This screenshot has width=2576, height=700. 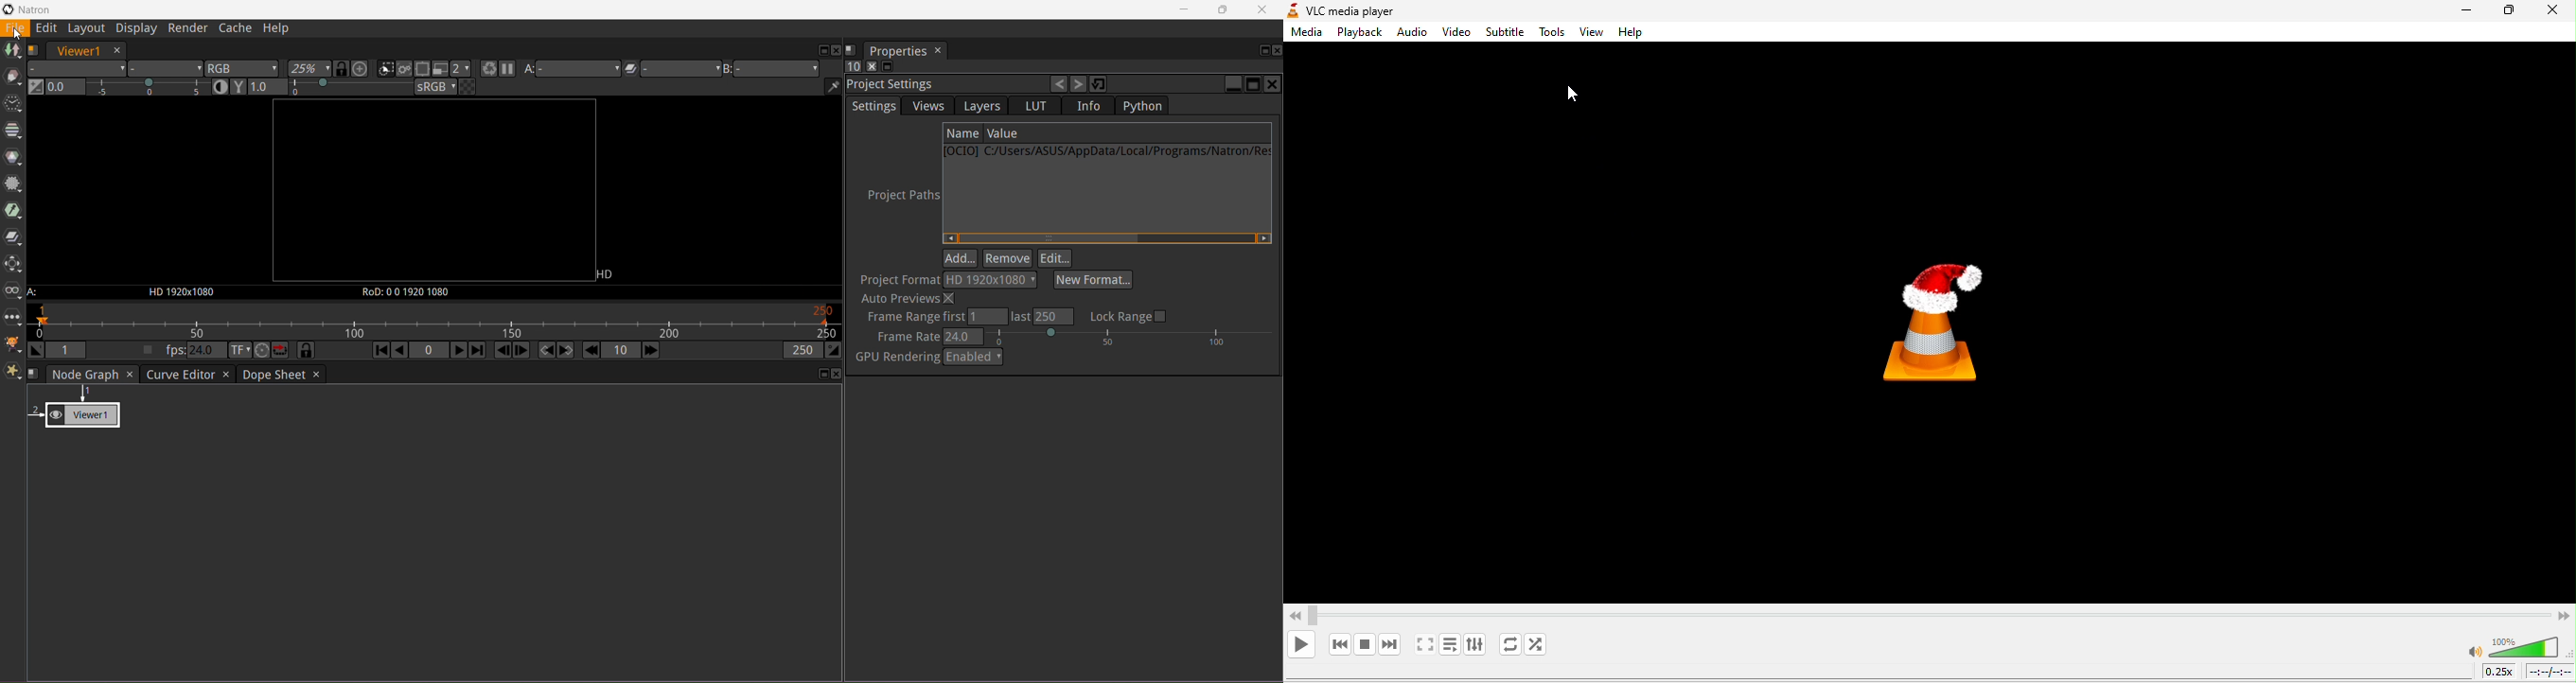 I want to click on random, so click(x=1543, y=646).